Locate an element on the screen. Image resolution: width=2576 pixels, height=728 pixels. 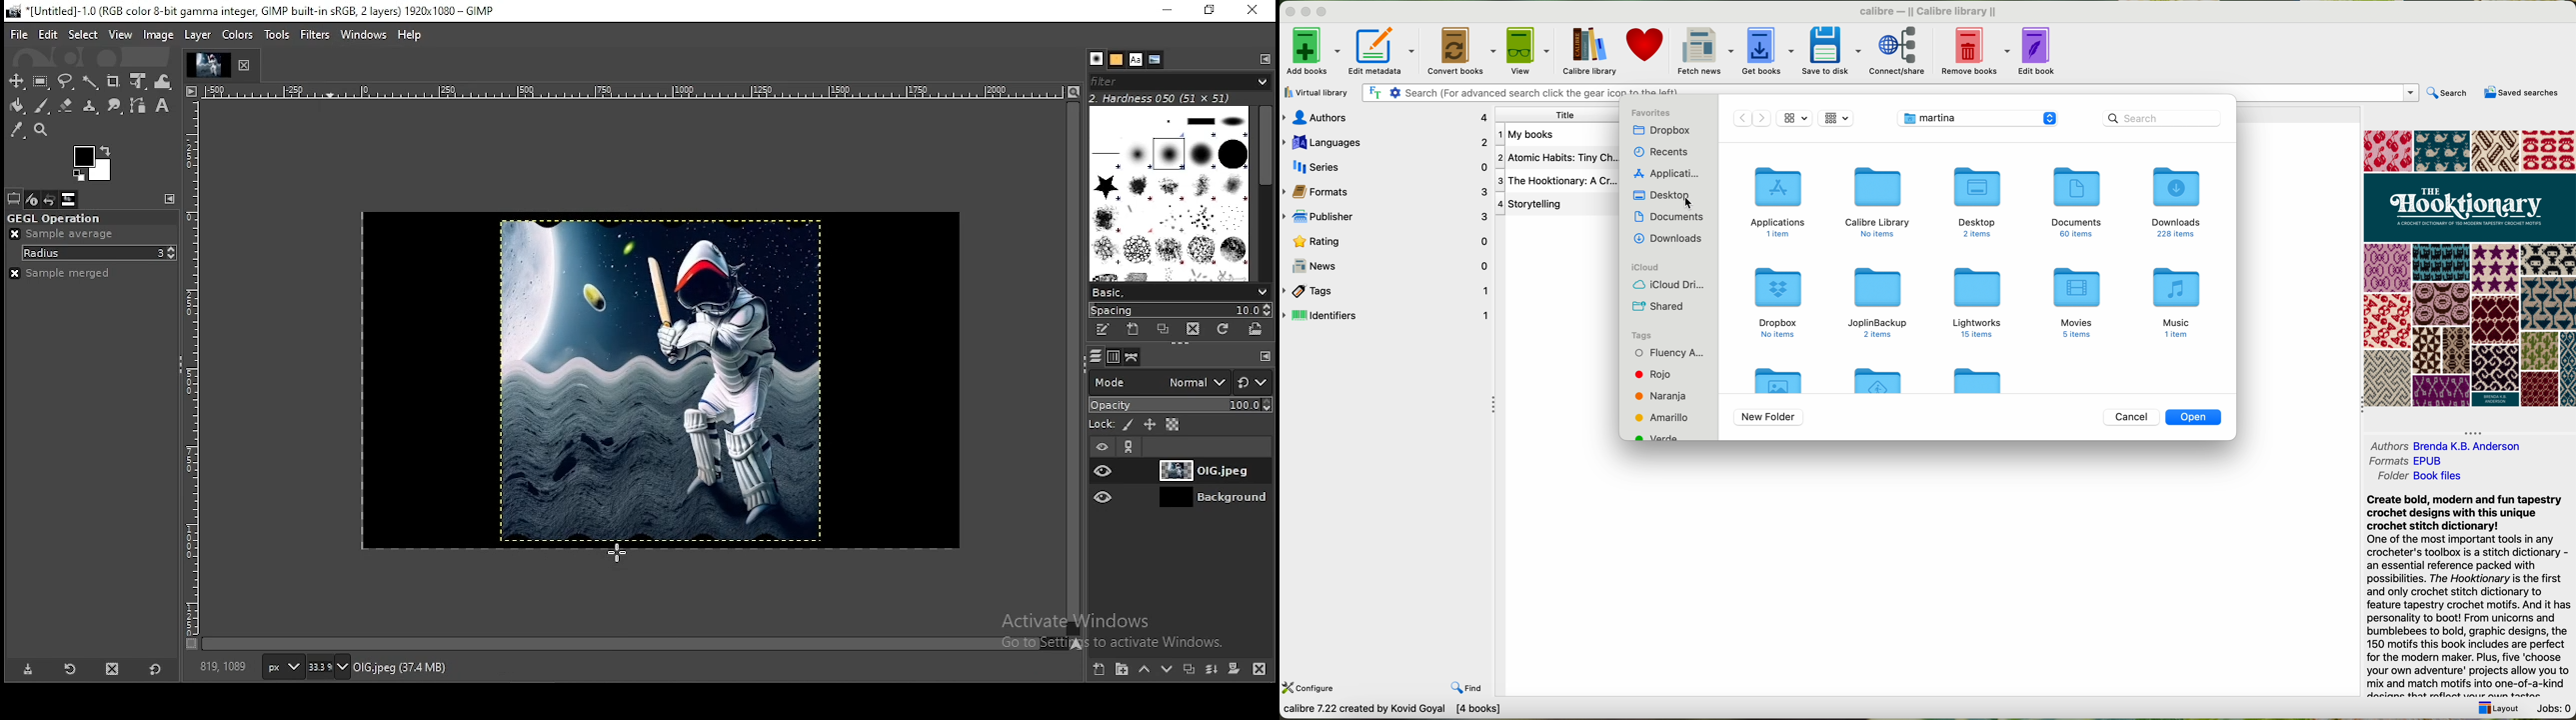
help is located at coordinates (410, 34).